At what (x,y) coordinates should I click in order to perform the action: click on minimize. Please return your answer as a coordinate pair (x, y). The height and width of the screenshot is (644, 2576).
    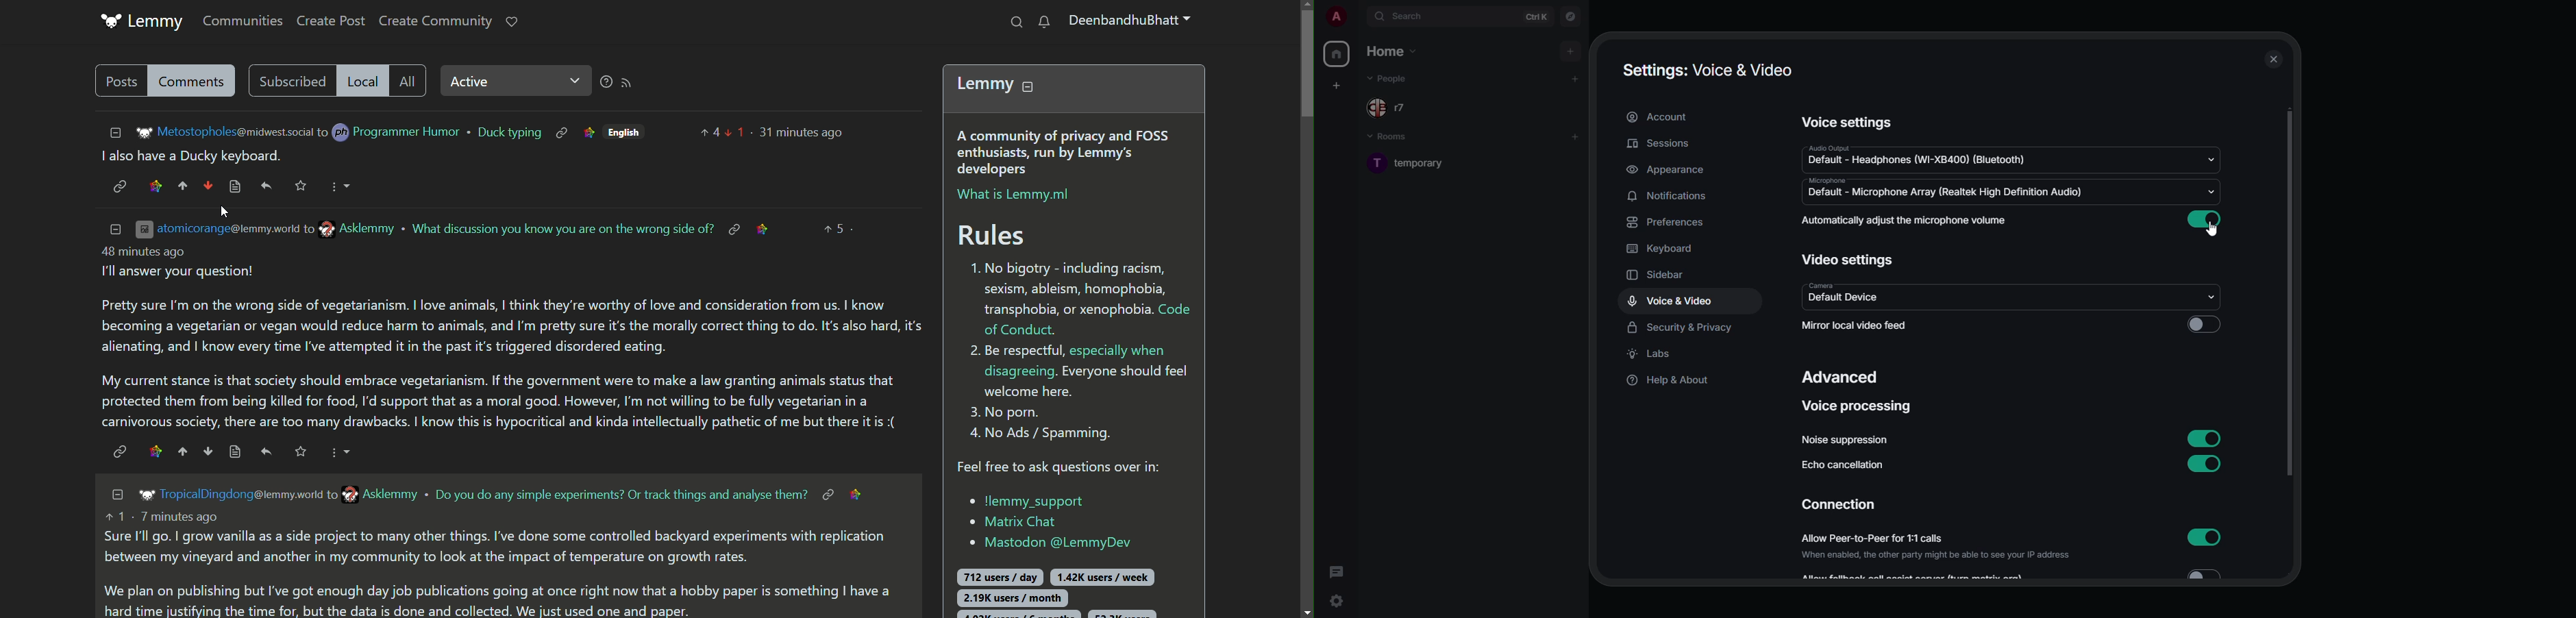
    Looking at the image, I should click on (115, 494).